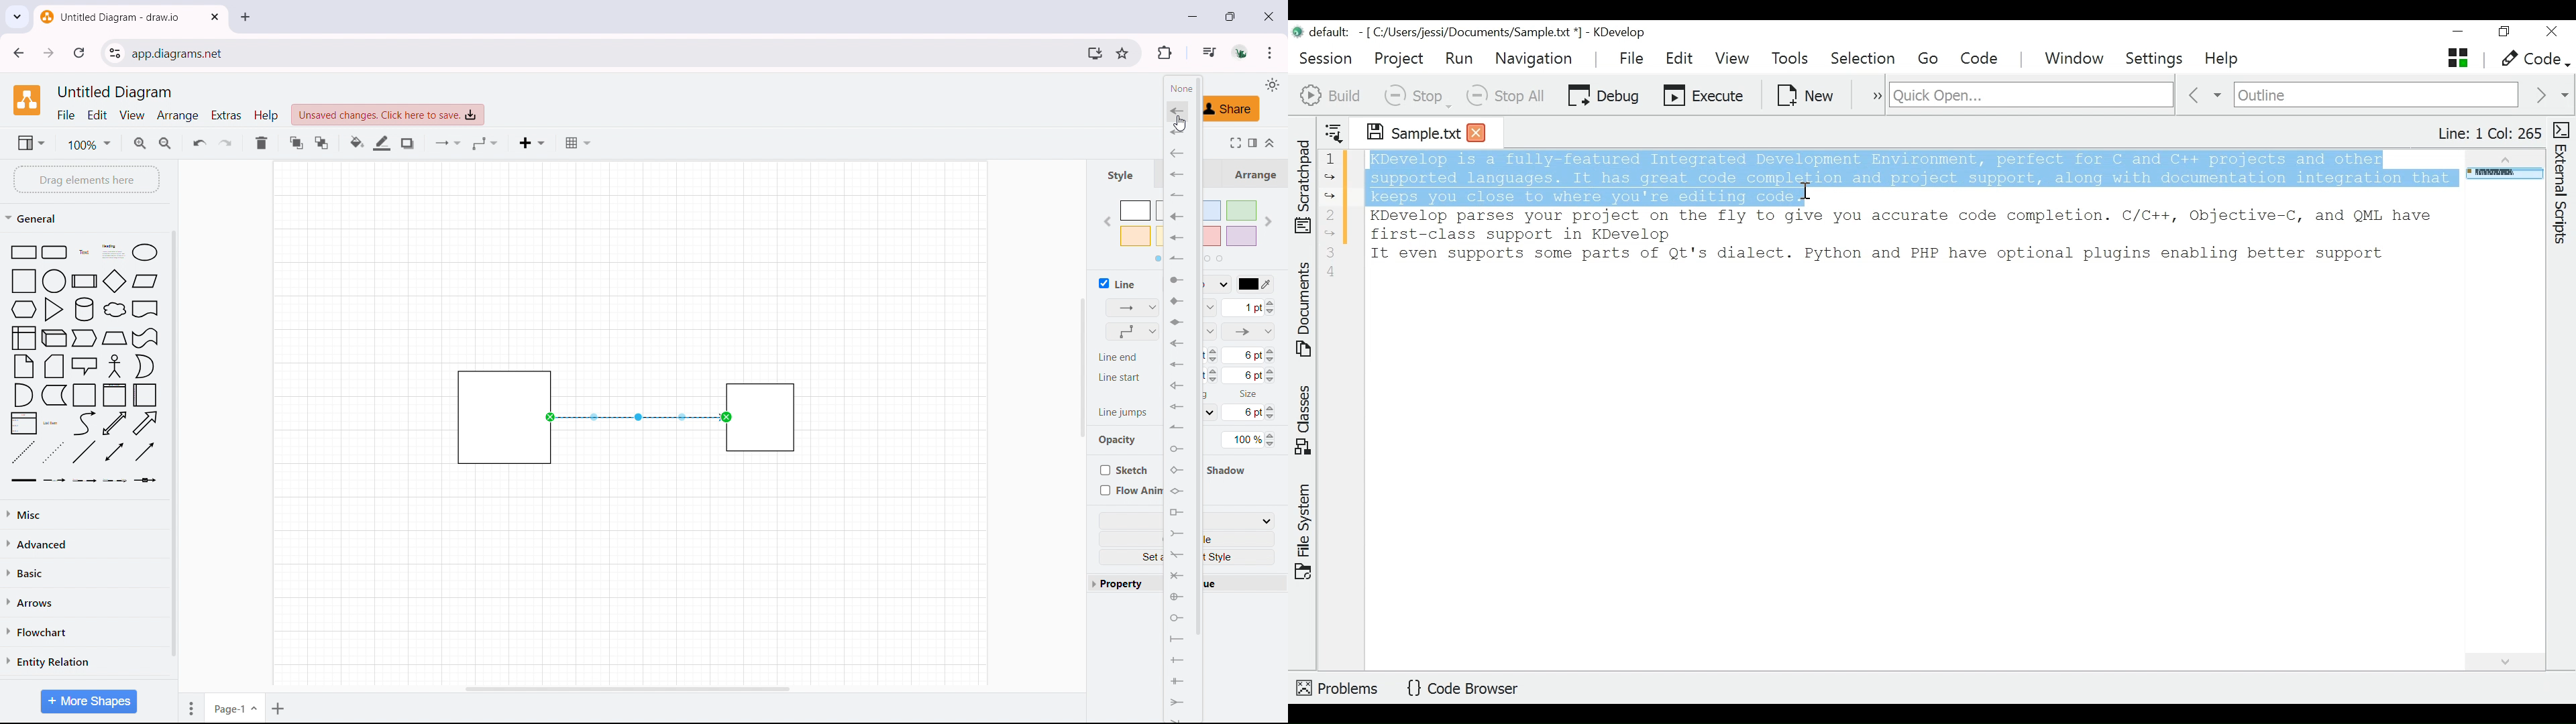  Describe the element at coordinates (636, 417) in the screenshot. I see `connector selected` at that location.